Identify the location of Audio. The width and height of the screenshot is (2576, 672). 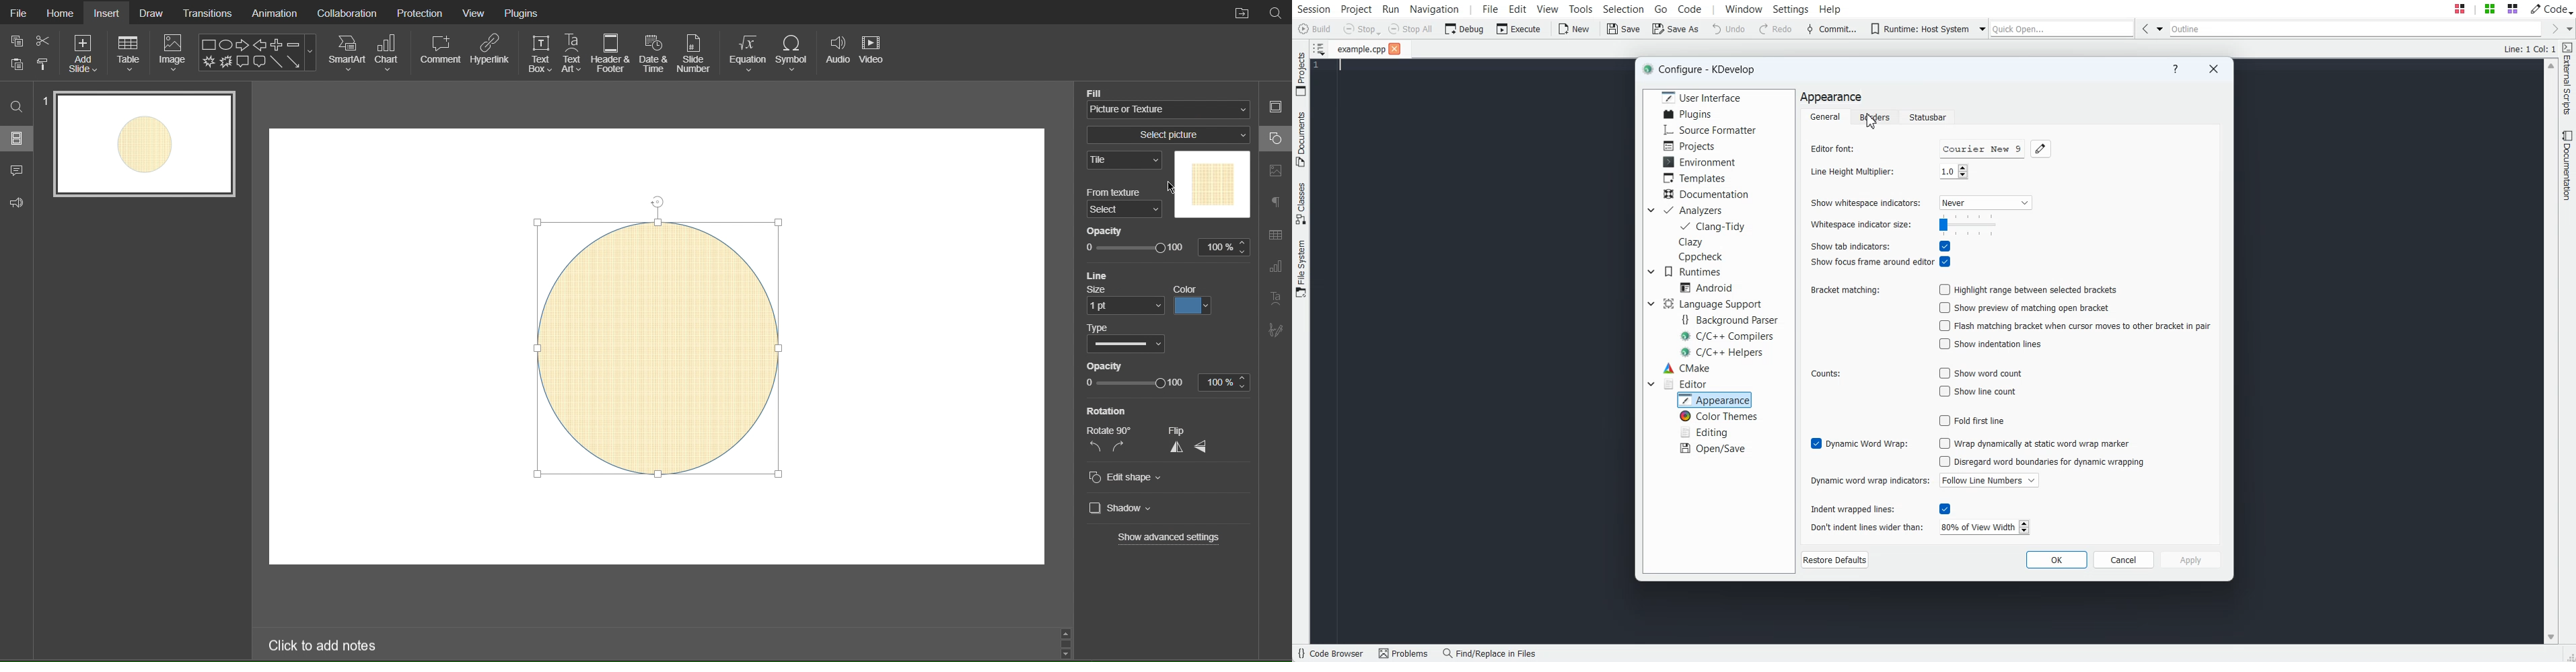
(838, 54).